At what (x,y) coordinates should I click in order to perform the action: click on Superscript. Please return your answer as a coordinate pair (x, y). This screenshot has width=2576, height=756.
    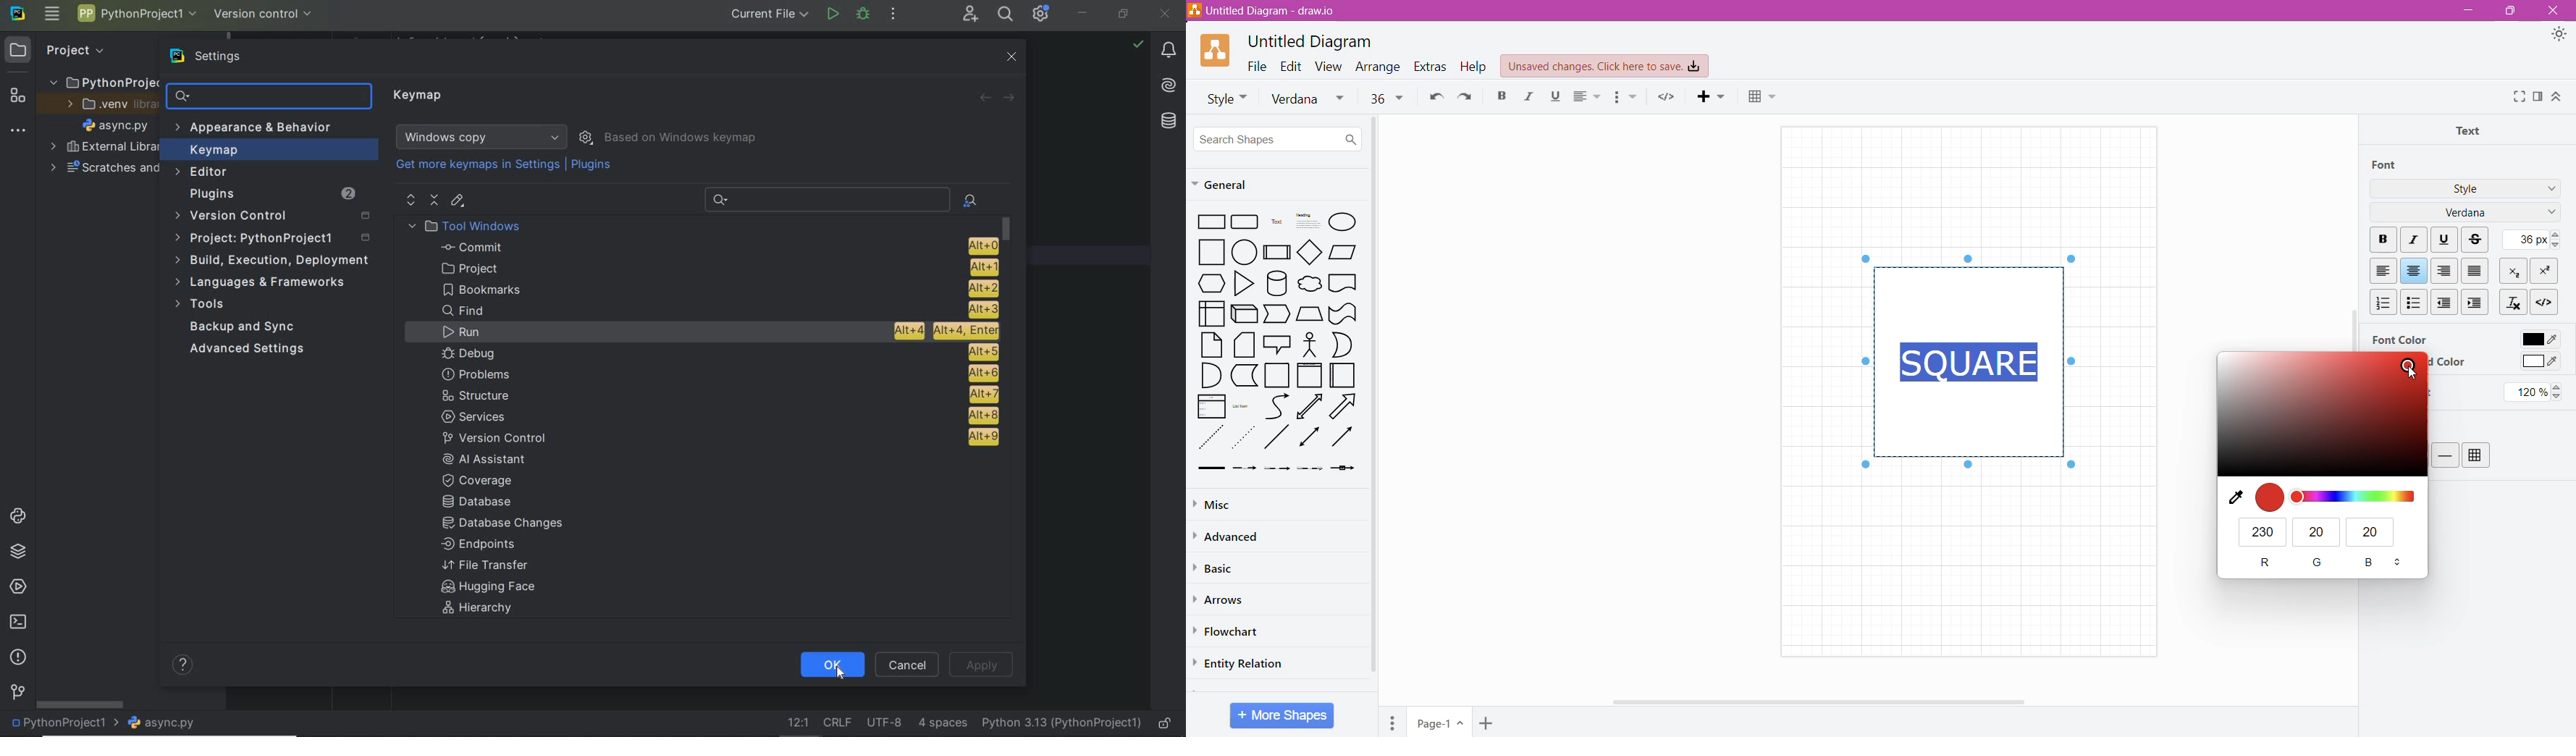
    Looking at the image, I should click on (2543, 271).